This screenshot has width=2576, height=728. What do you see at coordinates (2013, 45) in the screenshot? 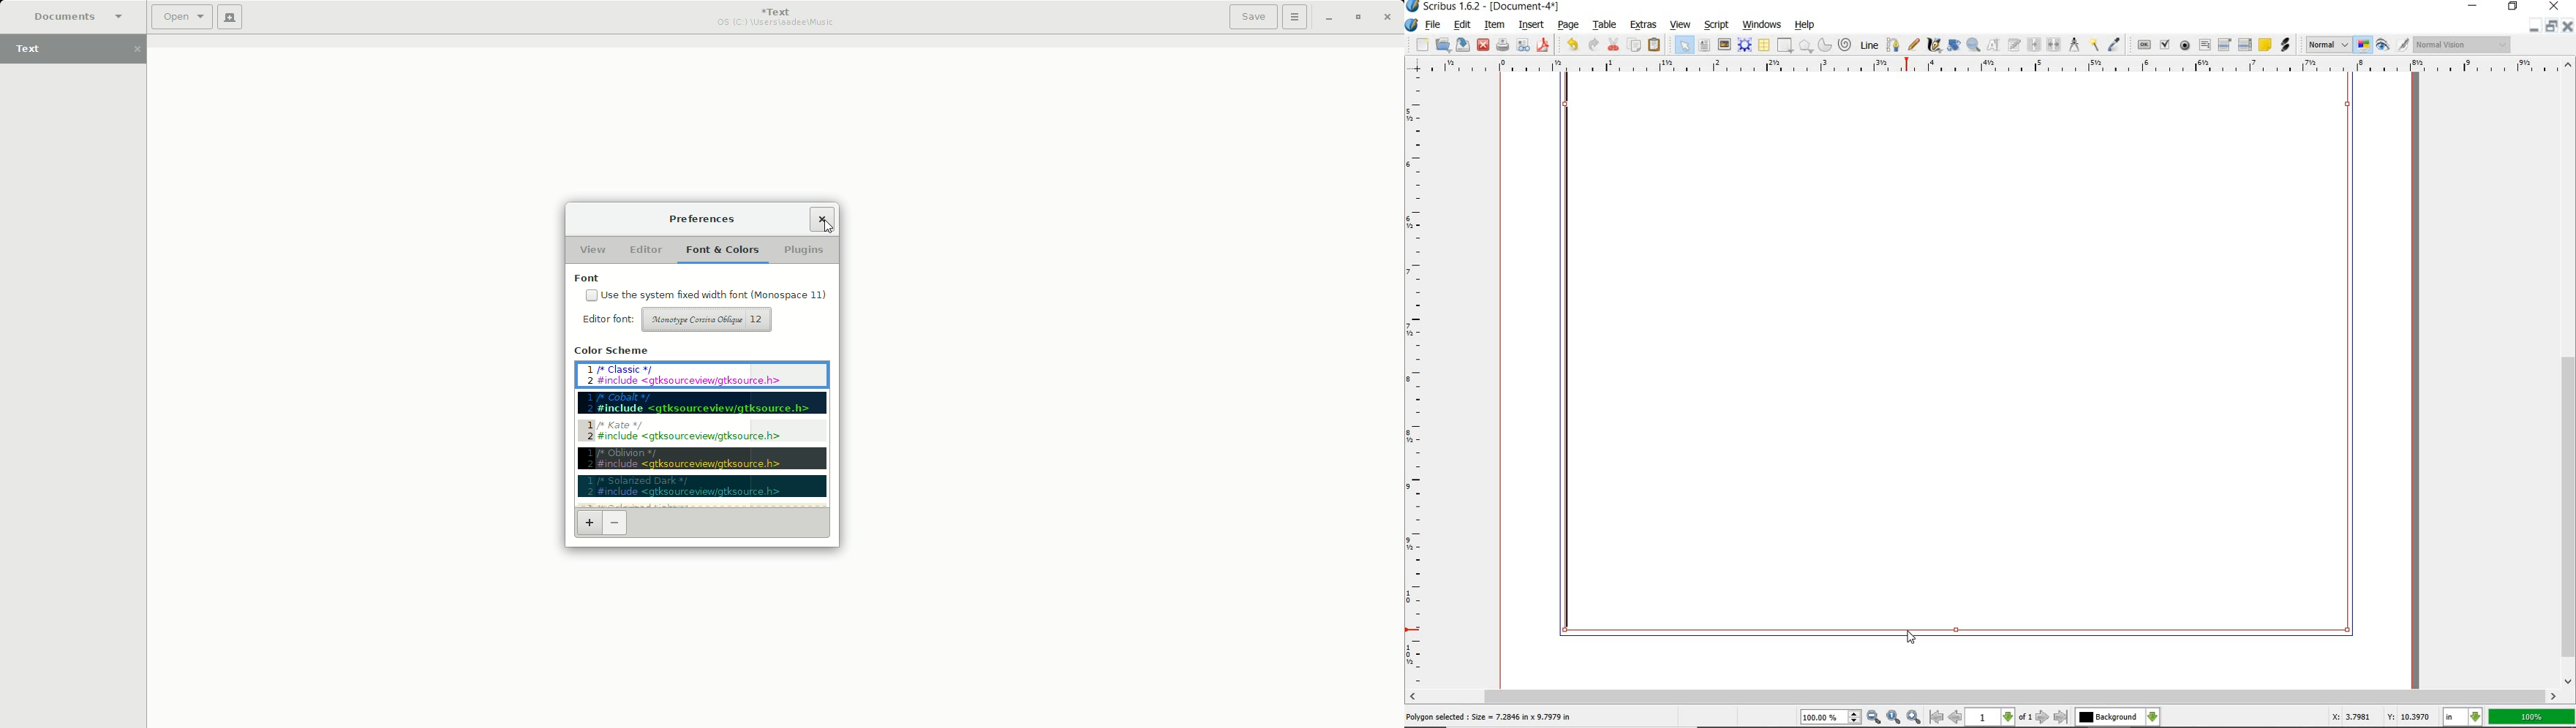
I see `edit text with story editor` at bounding box center [2013, 45].